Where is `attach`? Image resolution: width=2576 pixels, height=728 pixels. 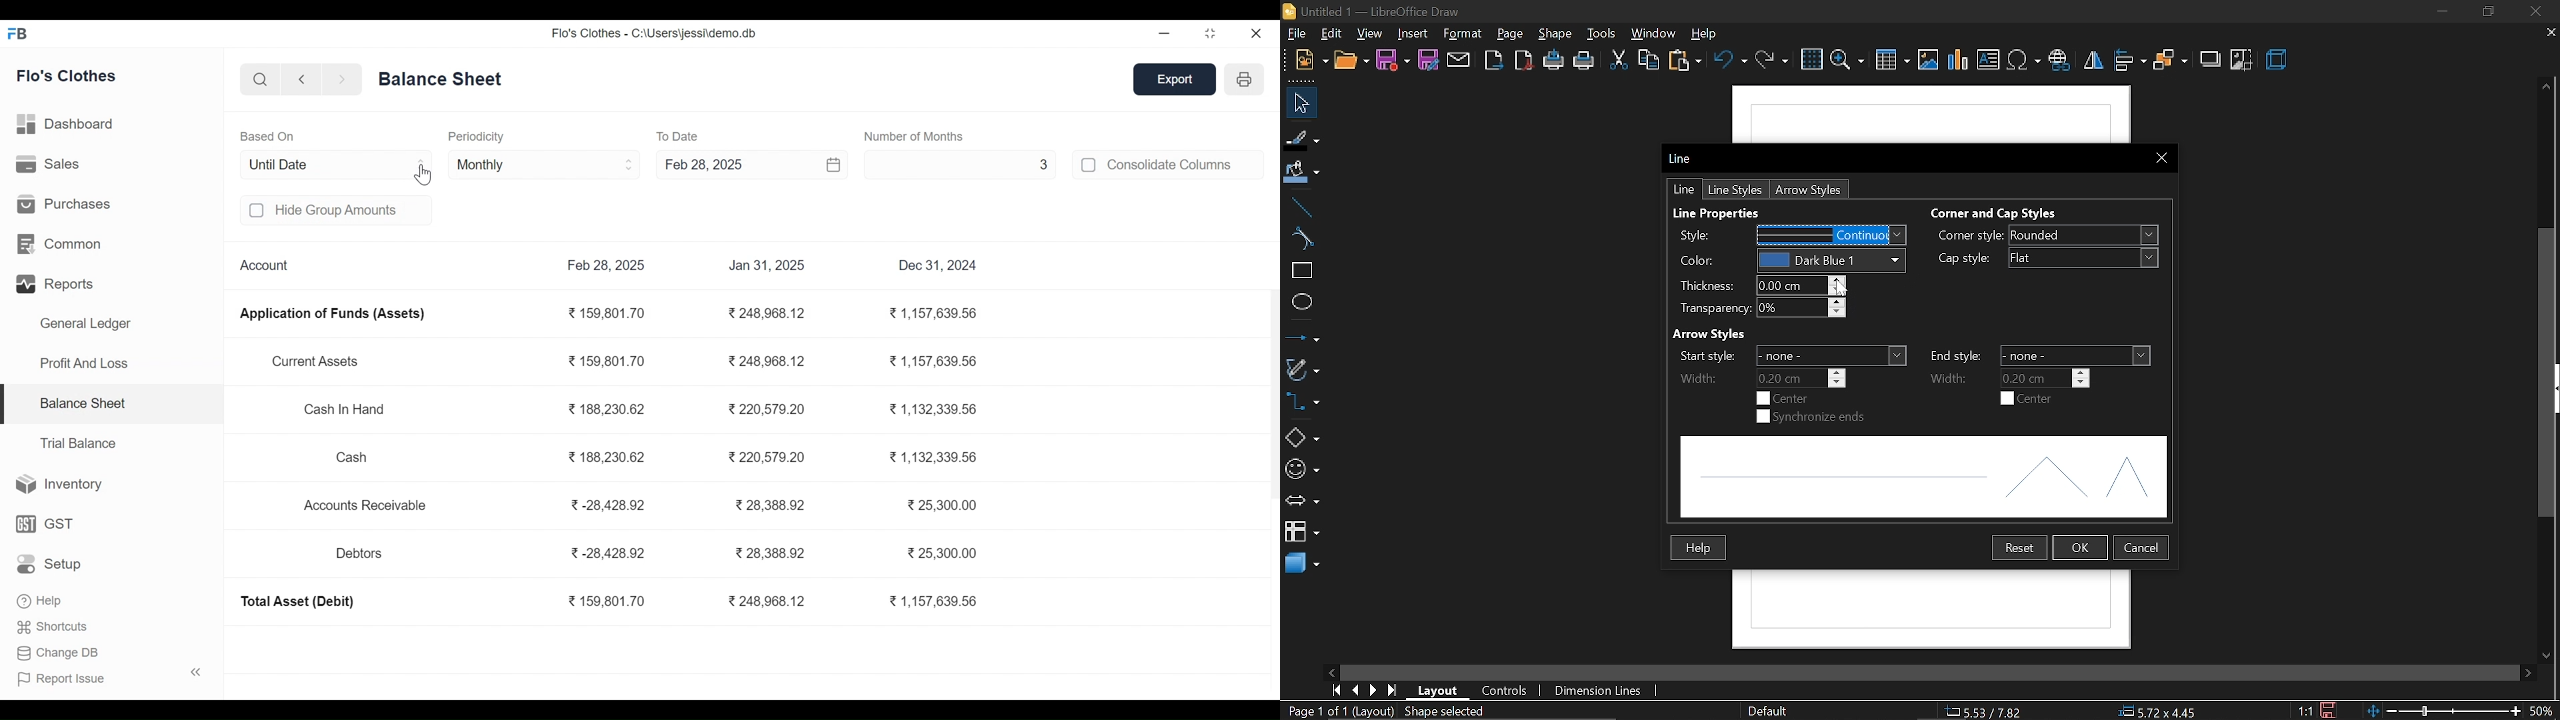
attach is located at coordinates (1458, 61).